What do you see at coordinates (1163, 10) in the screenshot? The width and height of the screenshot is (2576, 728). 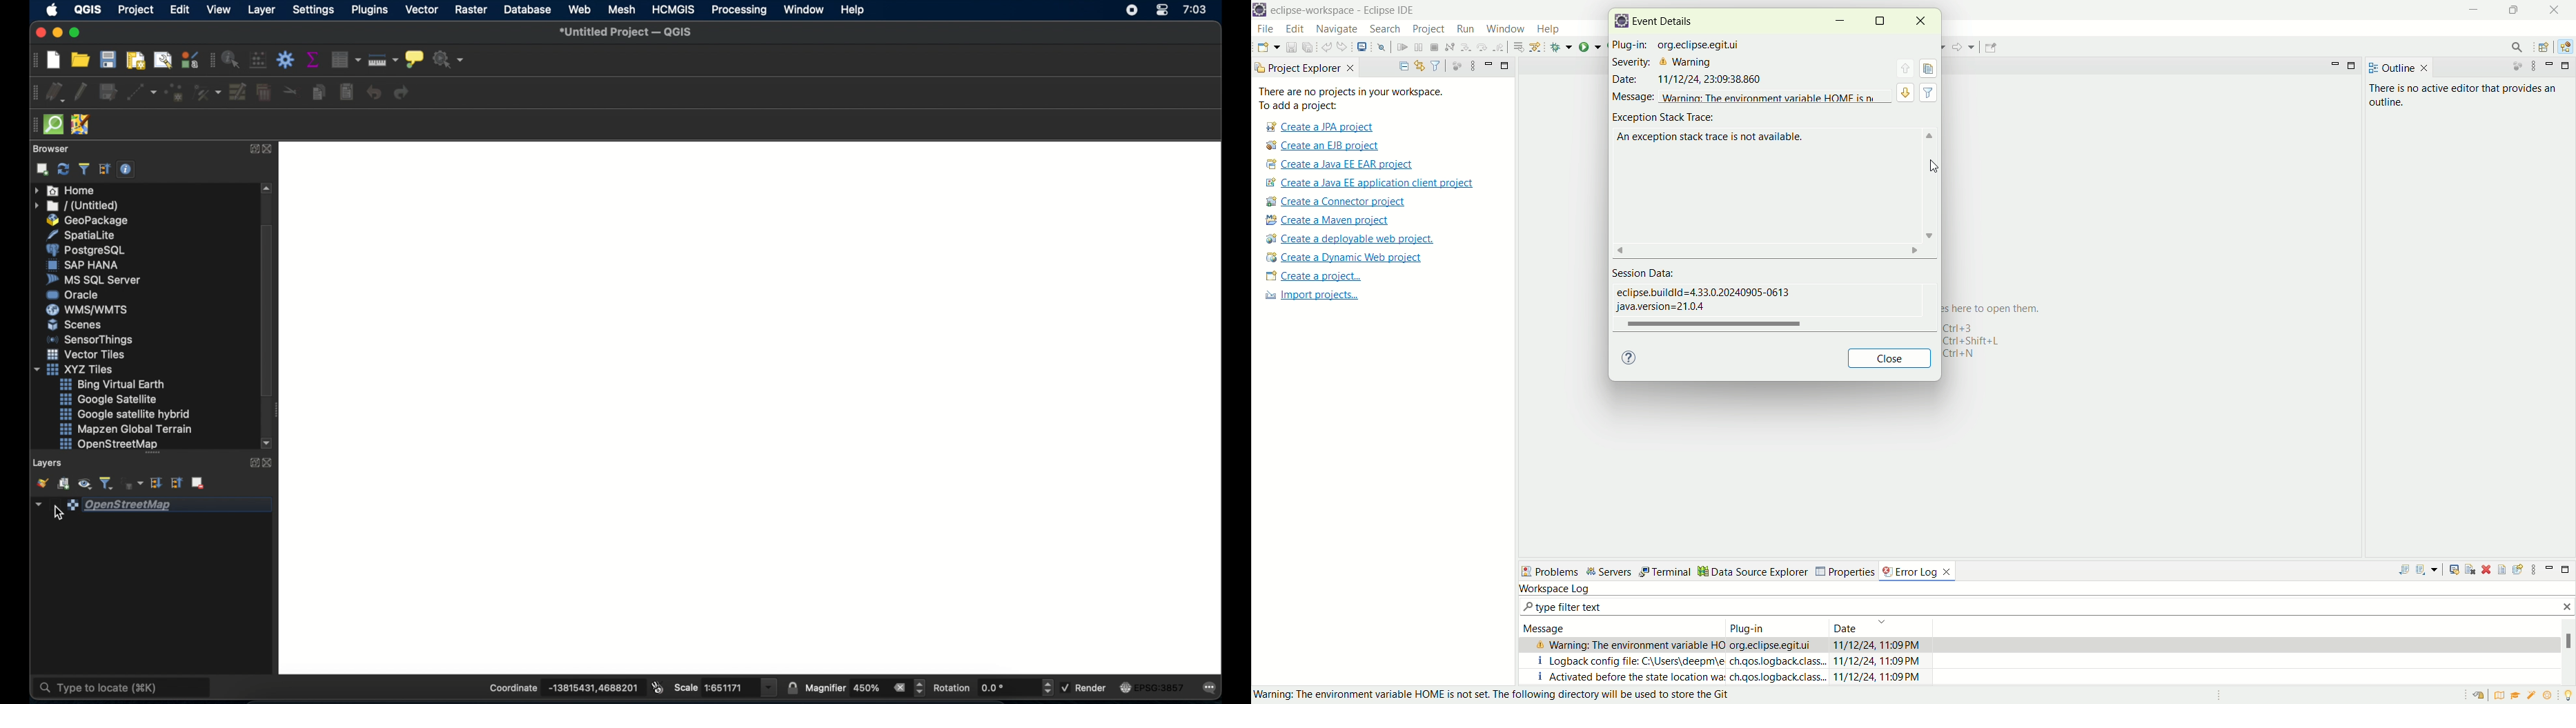 I see `control center` at bounding box center [1163, 10].